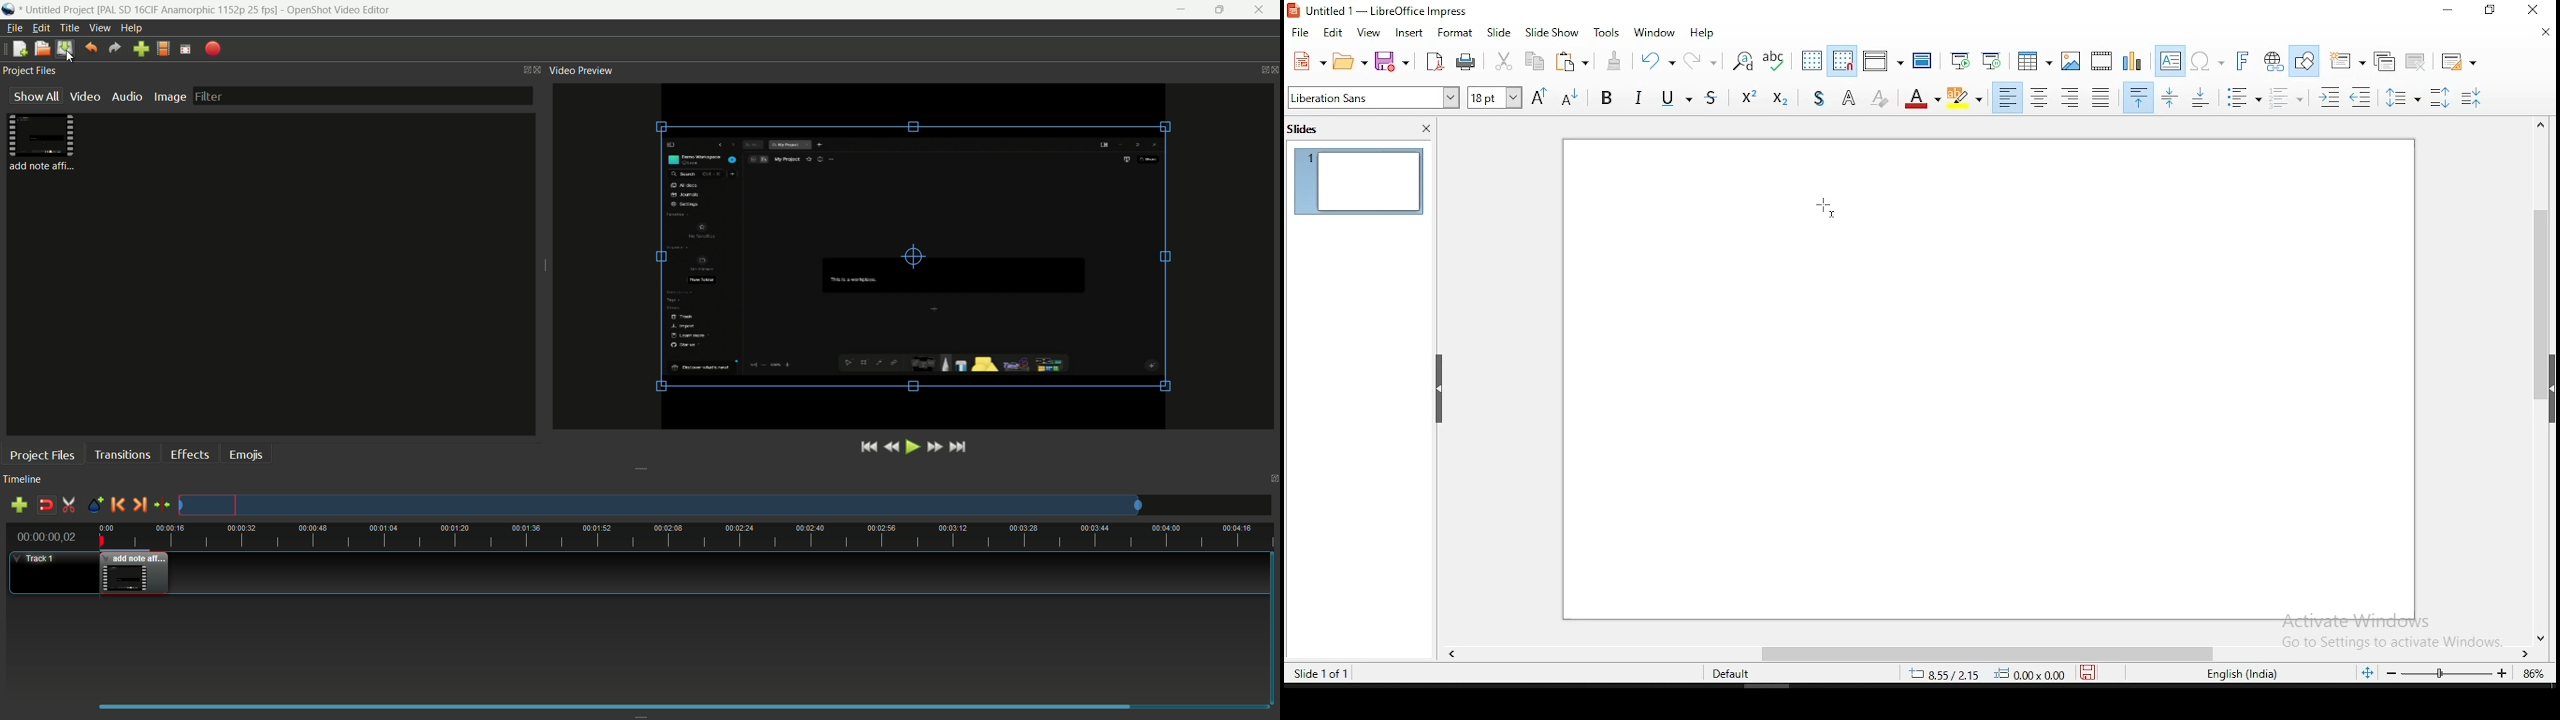  I want to click on delete slide, so click(2417, 59).